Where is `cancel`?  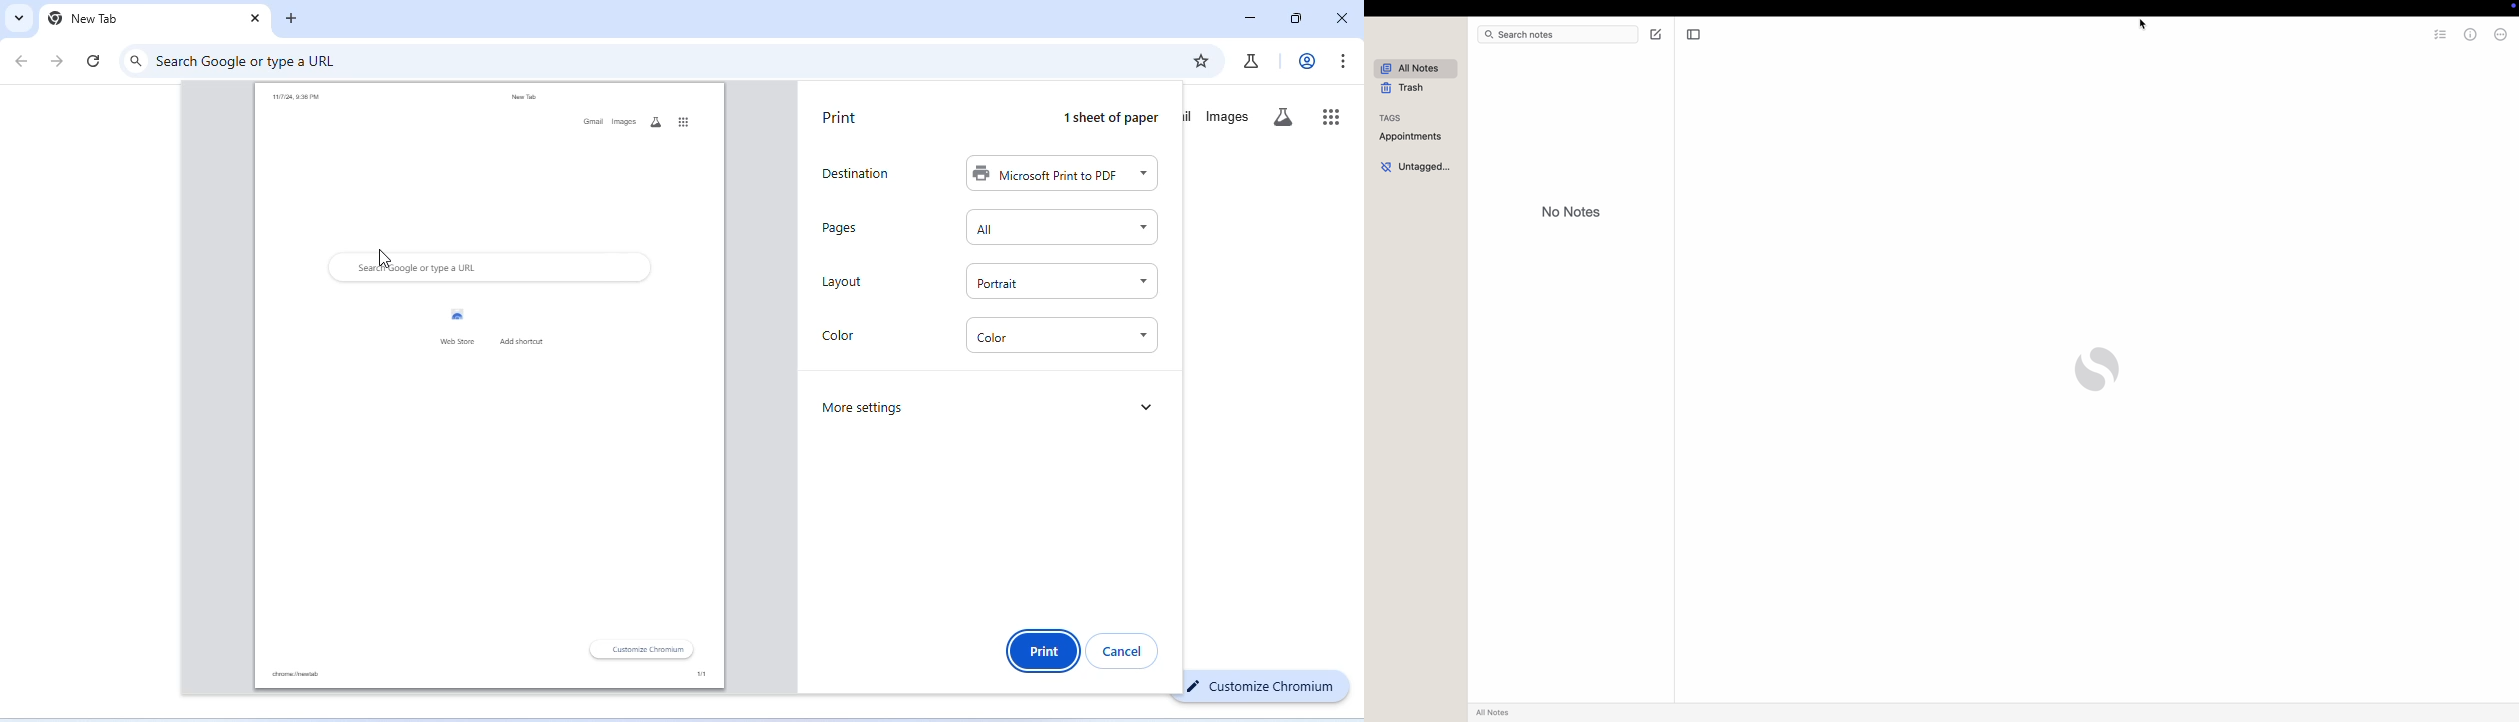 cancel is located at coordinates (1123, 651).